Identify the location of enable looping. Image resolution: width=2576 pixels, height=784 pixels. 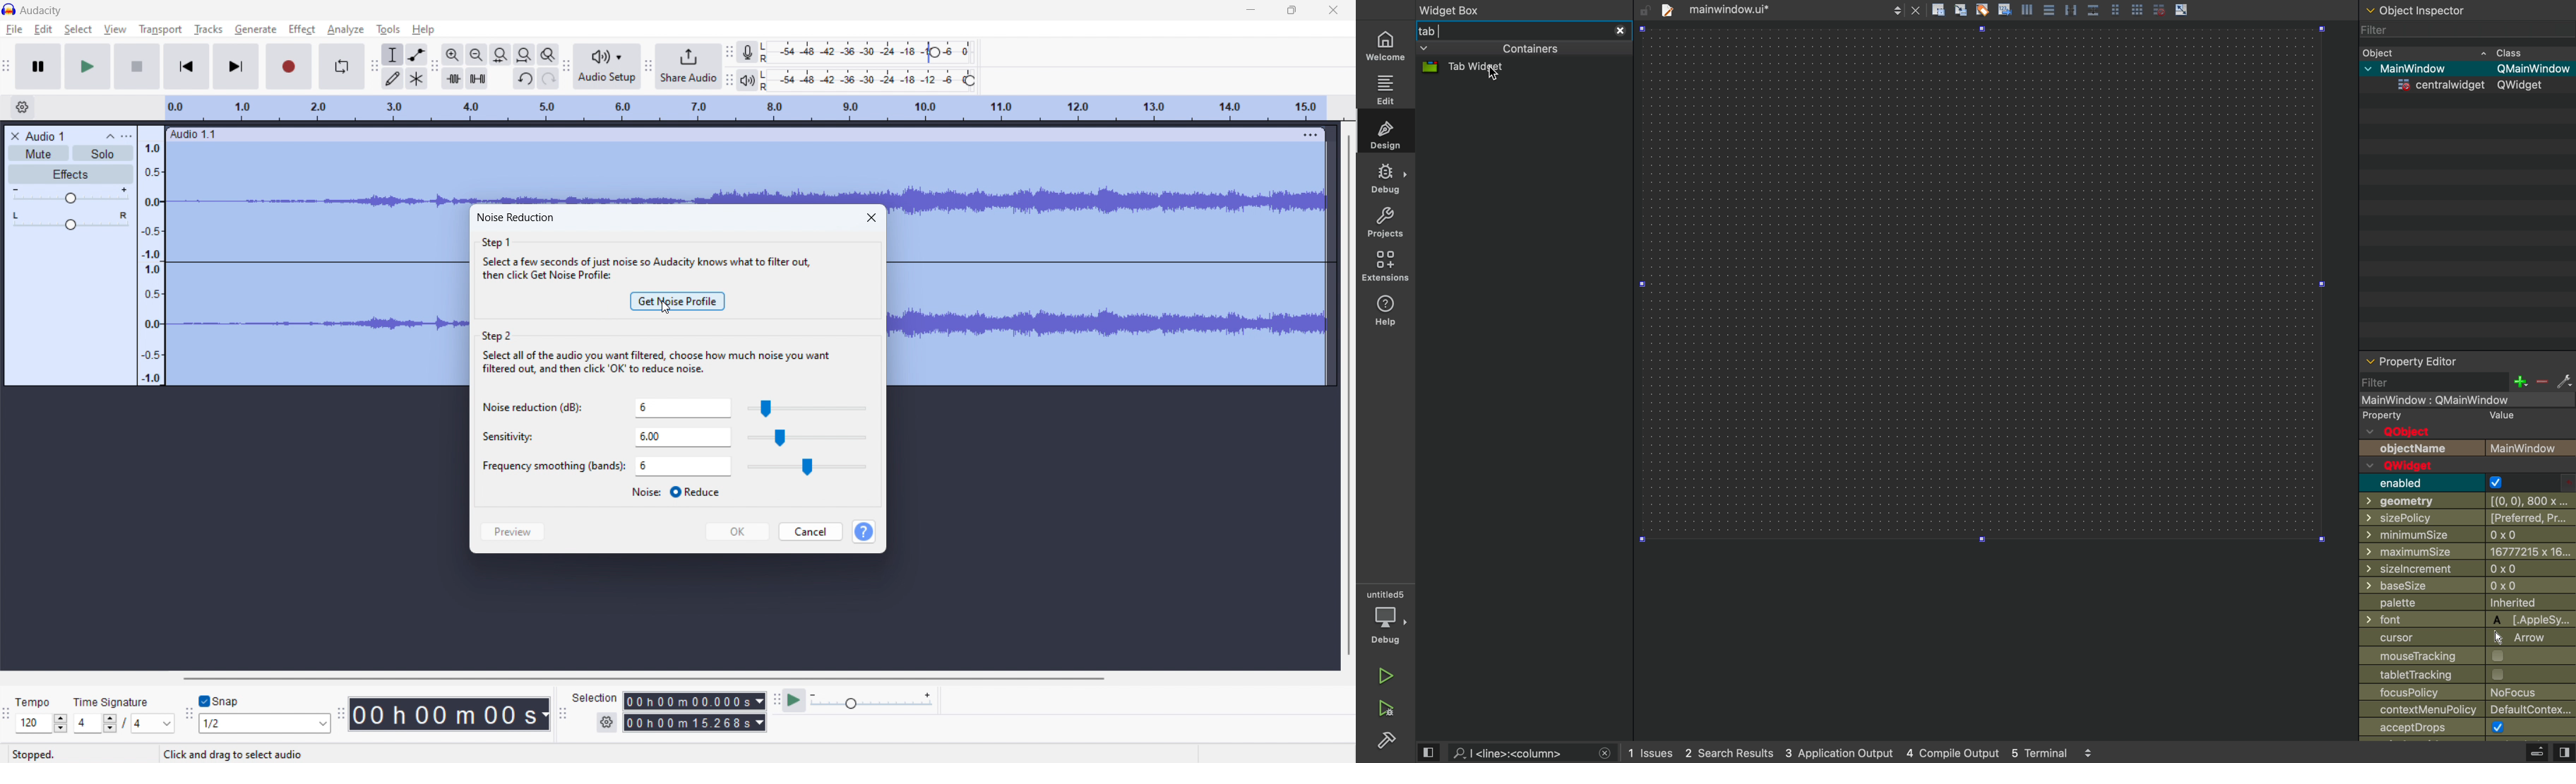
(341, 66).